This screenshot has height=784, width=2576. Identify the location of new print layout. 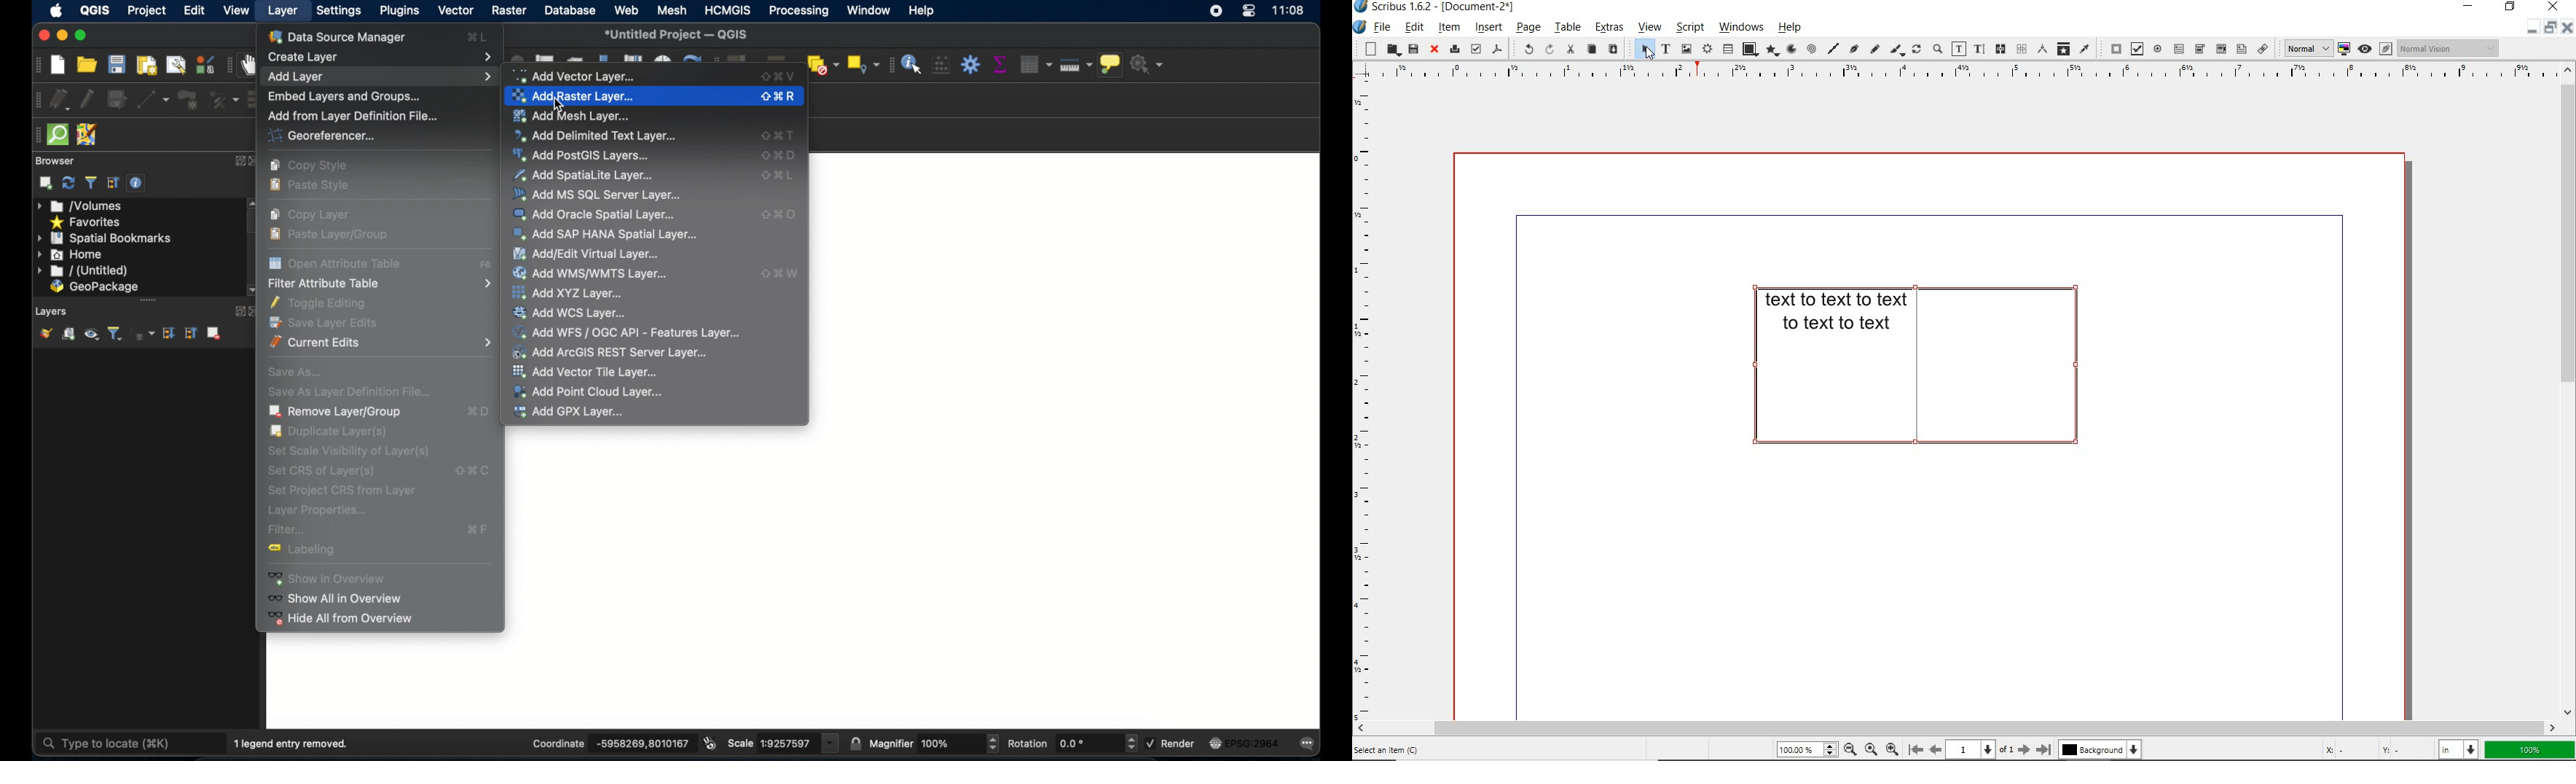
(147, 65).